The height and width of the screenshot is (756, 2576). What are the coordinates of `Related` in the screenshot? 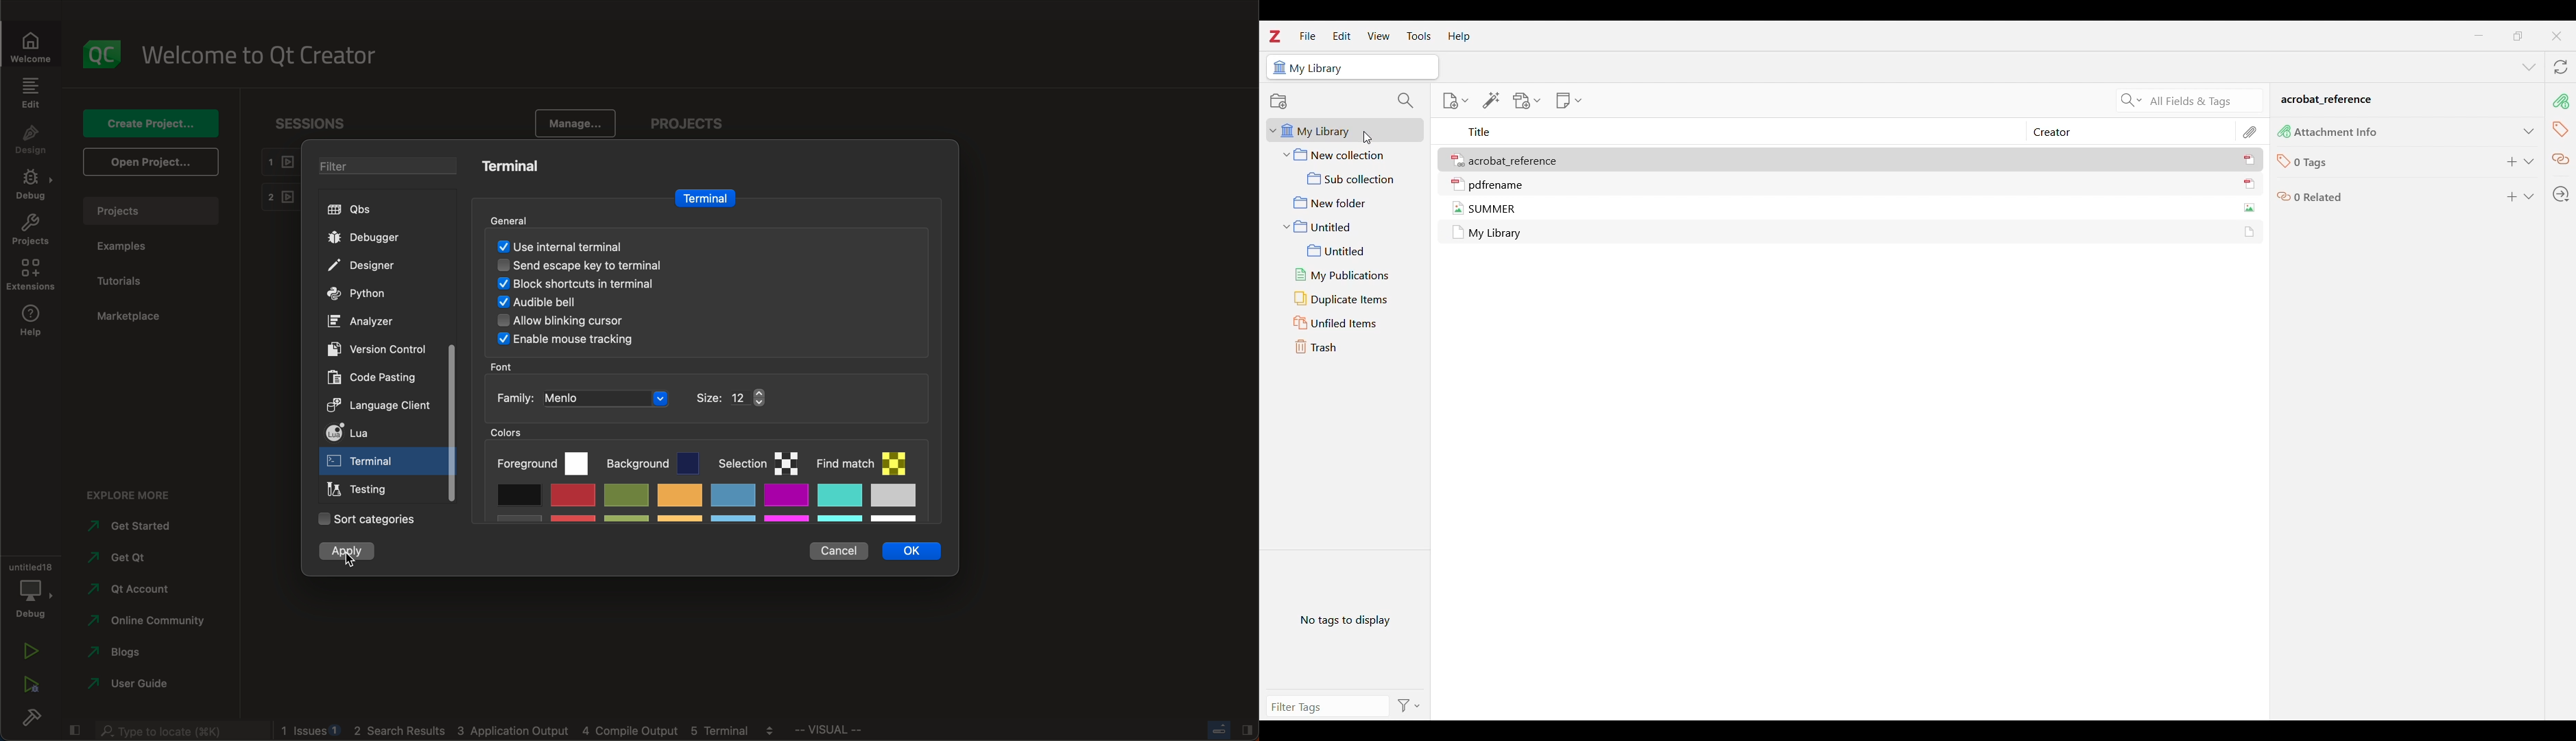 It's located at (2560, 160).